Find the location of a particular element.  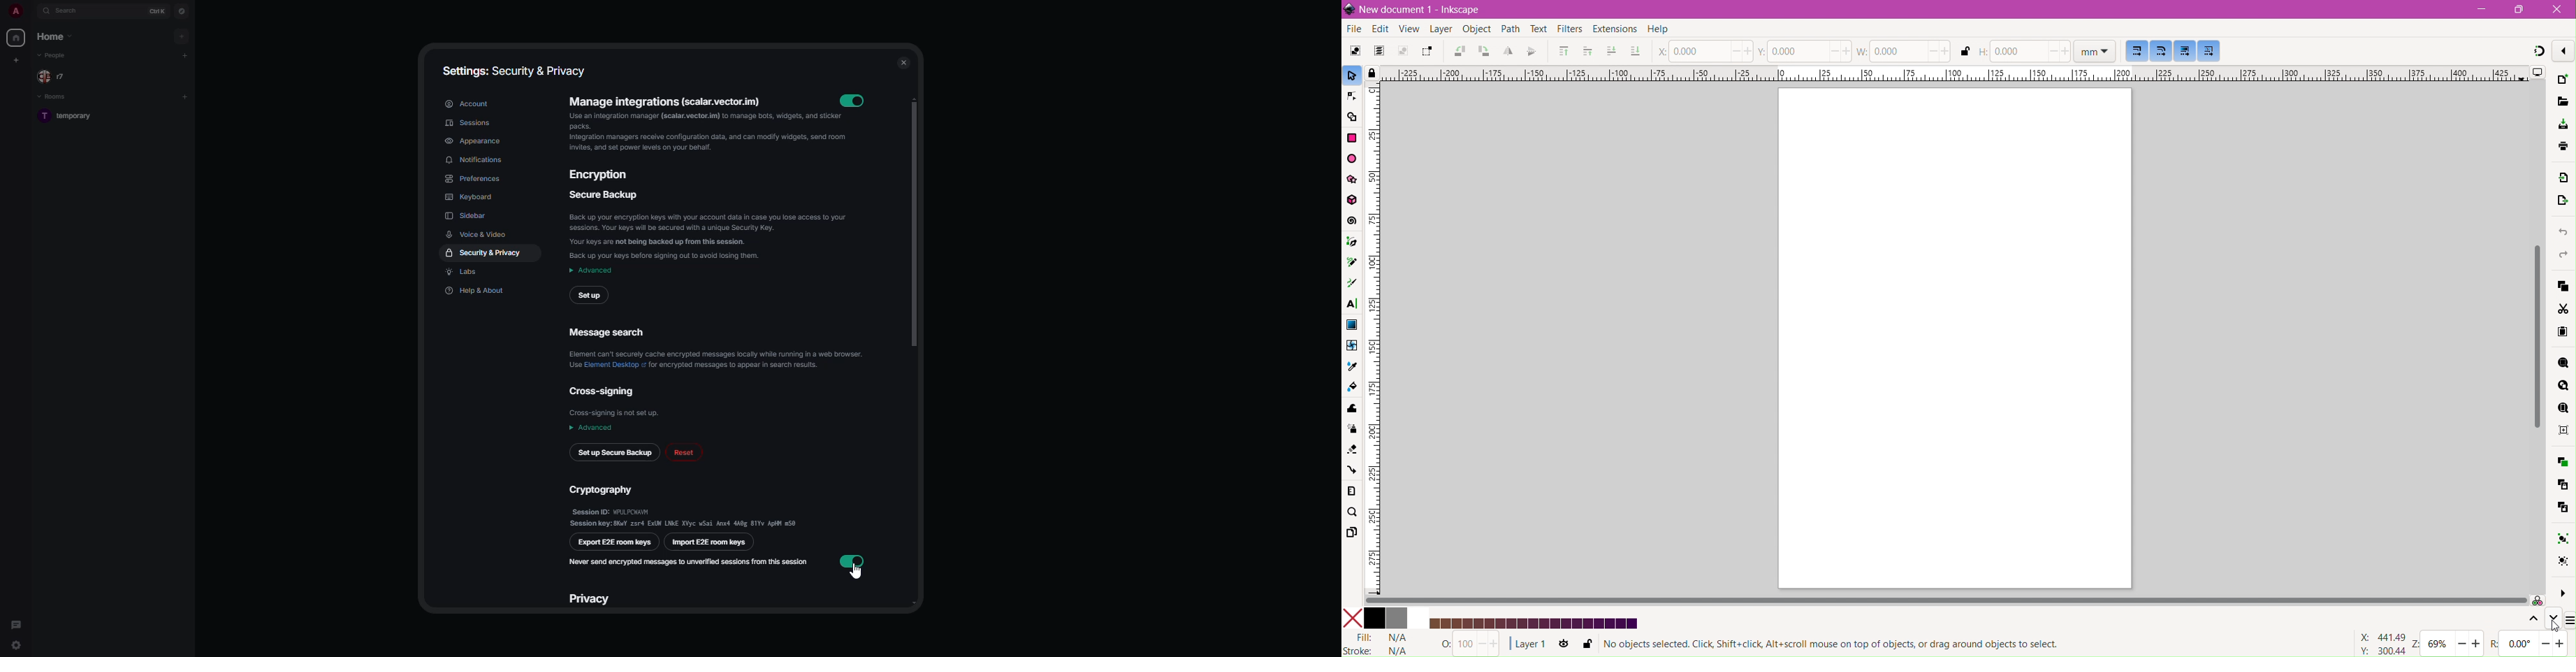

Lock or unlock current layer is located at coordinates (1586, 645).